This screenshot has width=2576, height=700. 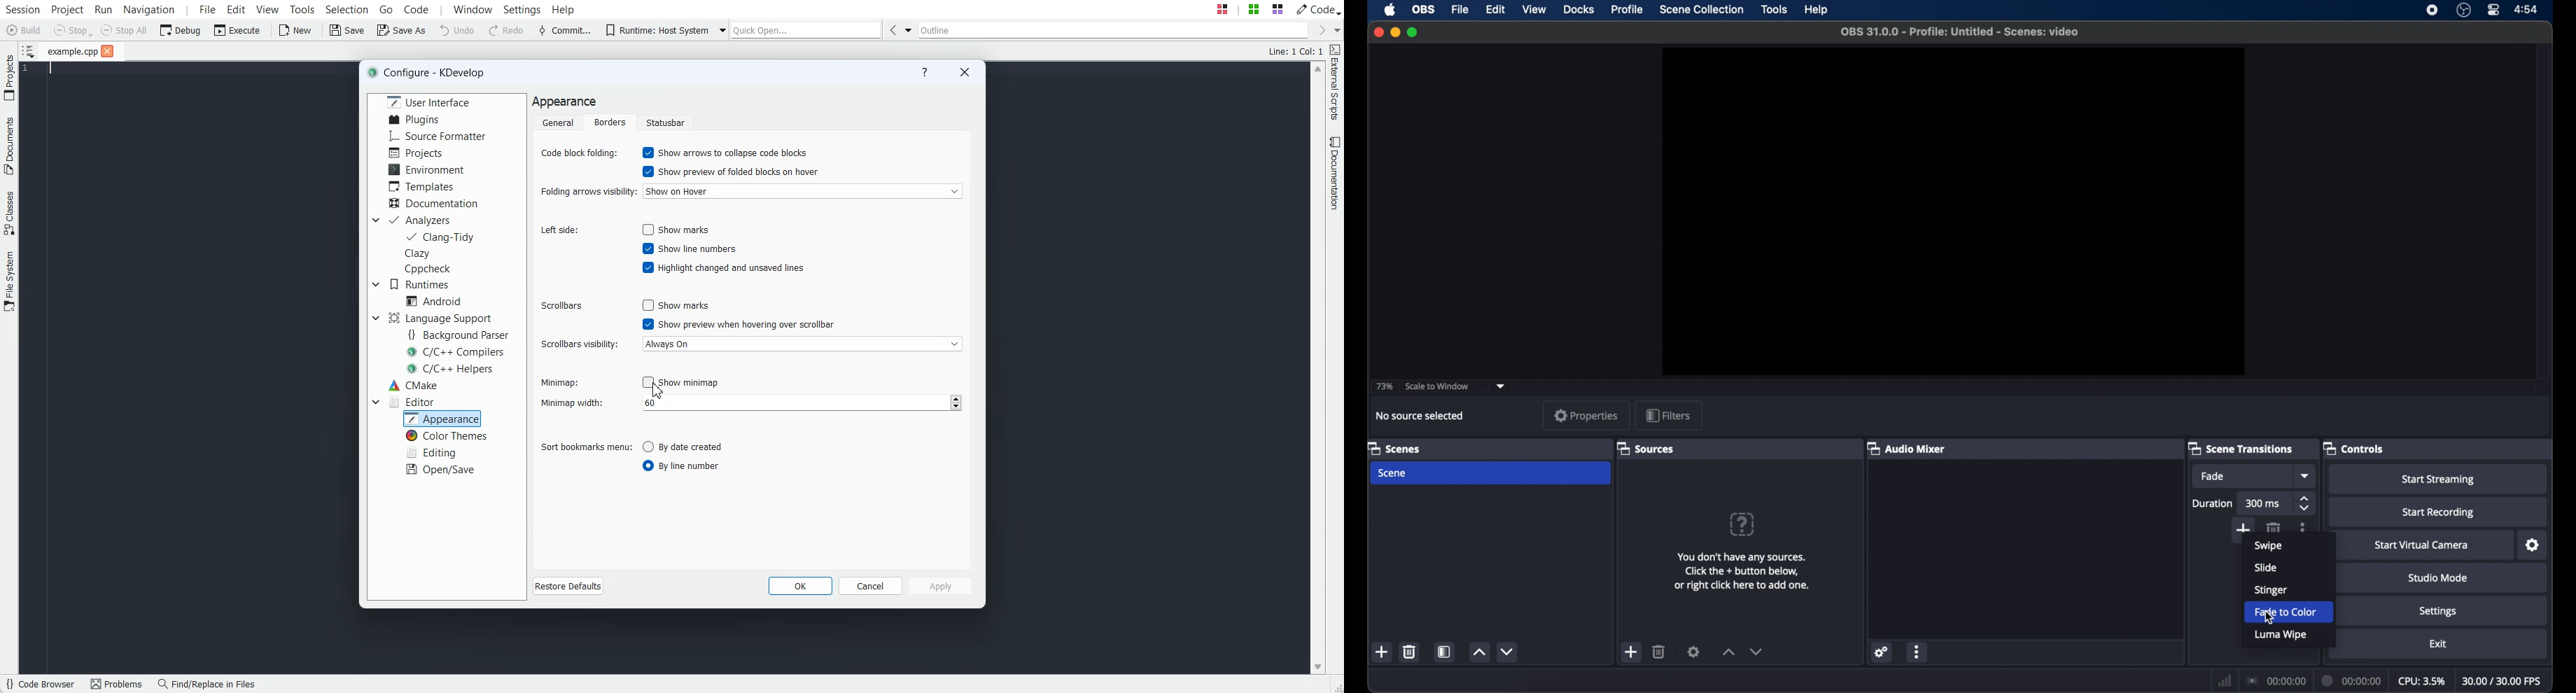 I want to click on connection, so click(x=2274, y=681).